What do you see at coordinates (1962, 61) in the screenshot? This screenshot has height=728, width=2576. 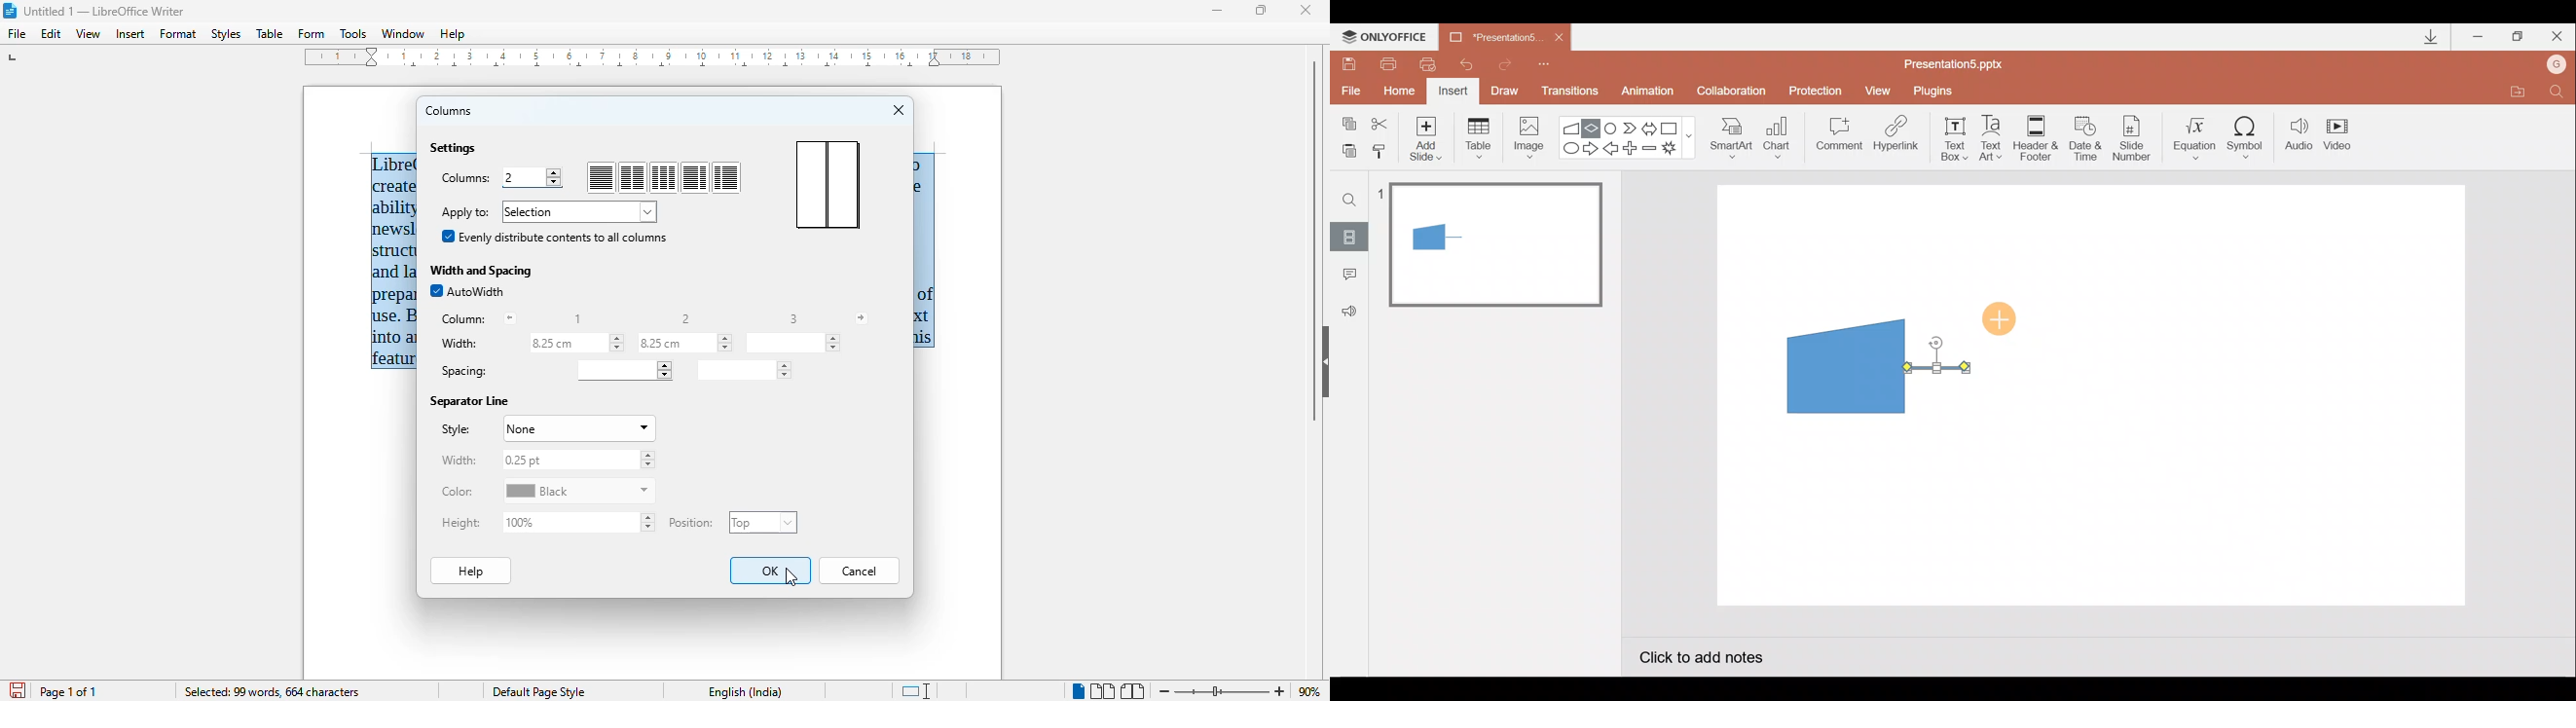 I see `Presentation5.pptx` at bounding box center [1962, 61].